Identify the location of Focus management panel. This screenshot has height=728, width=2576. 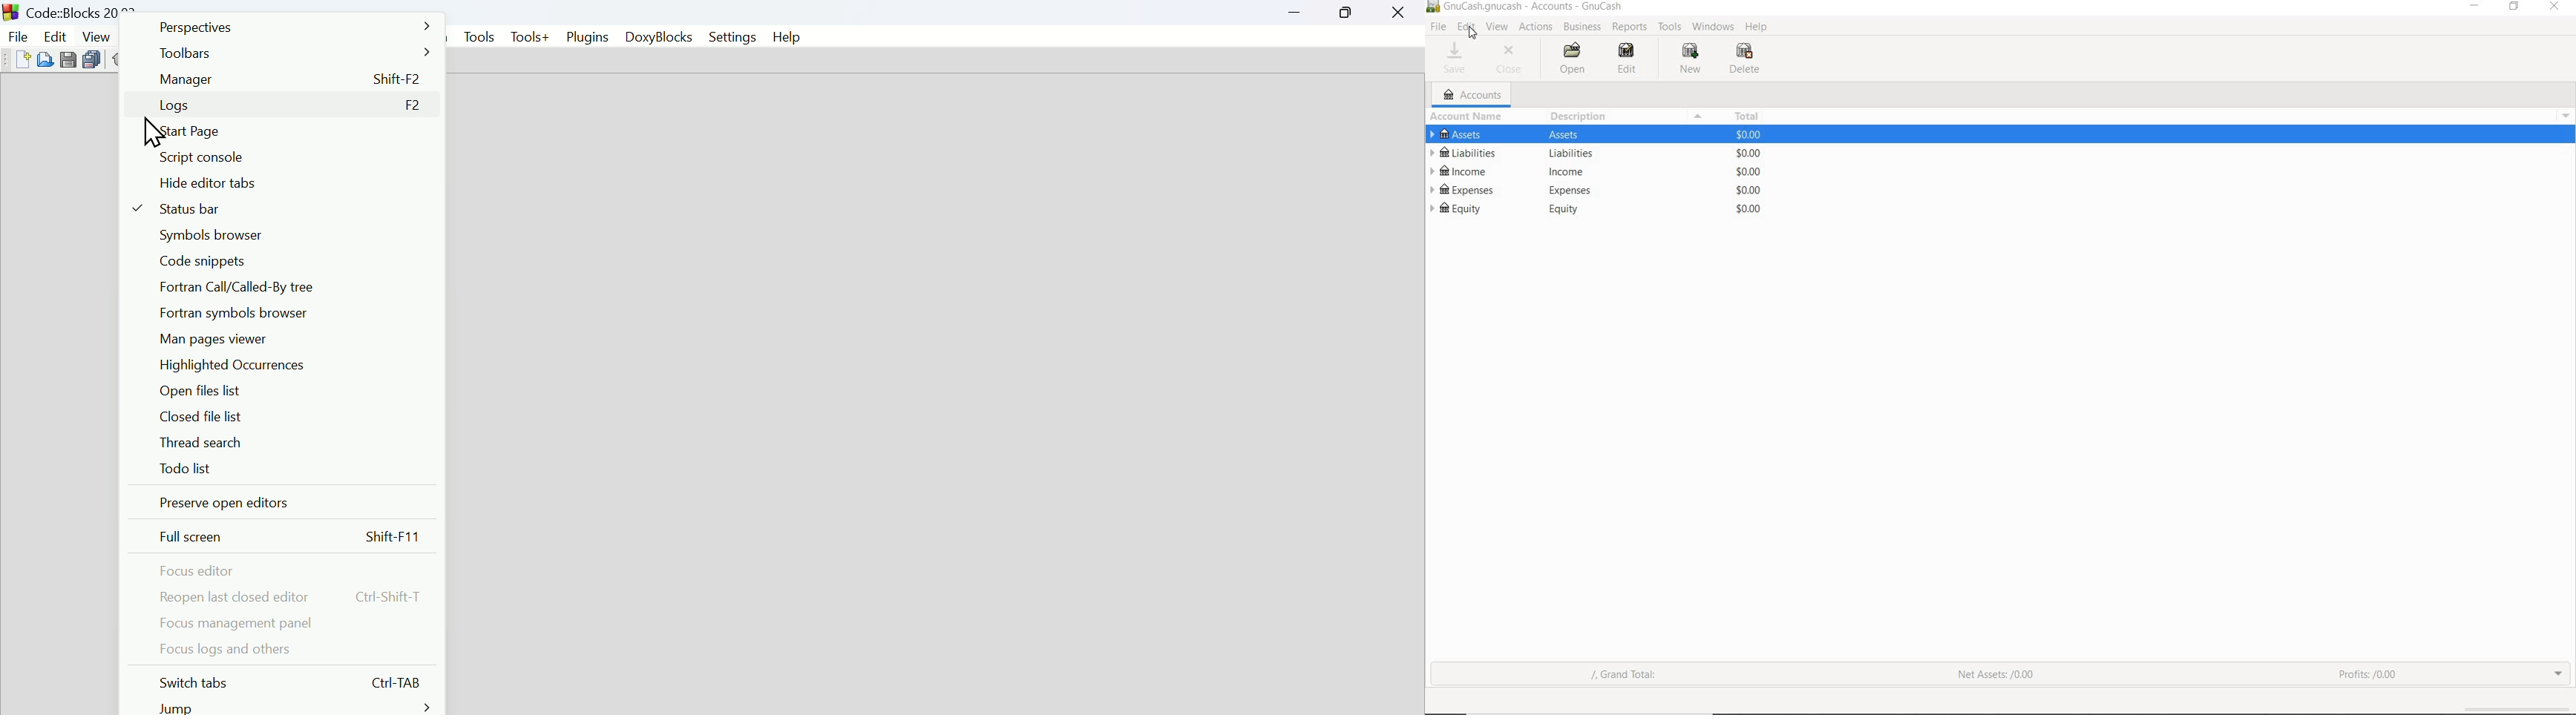
(295, 622).